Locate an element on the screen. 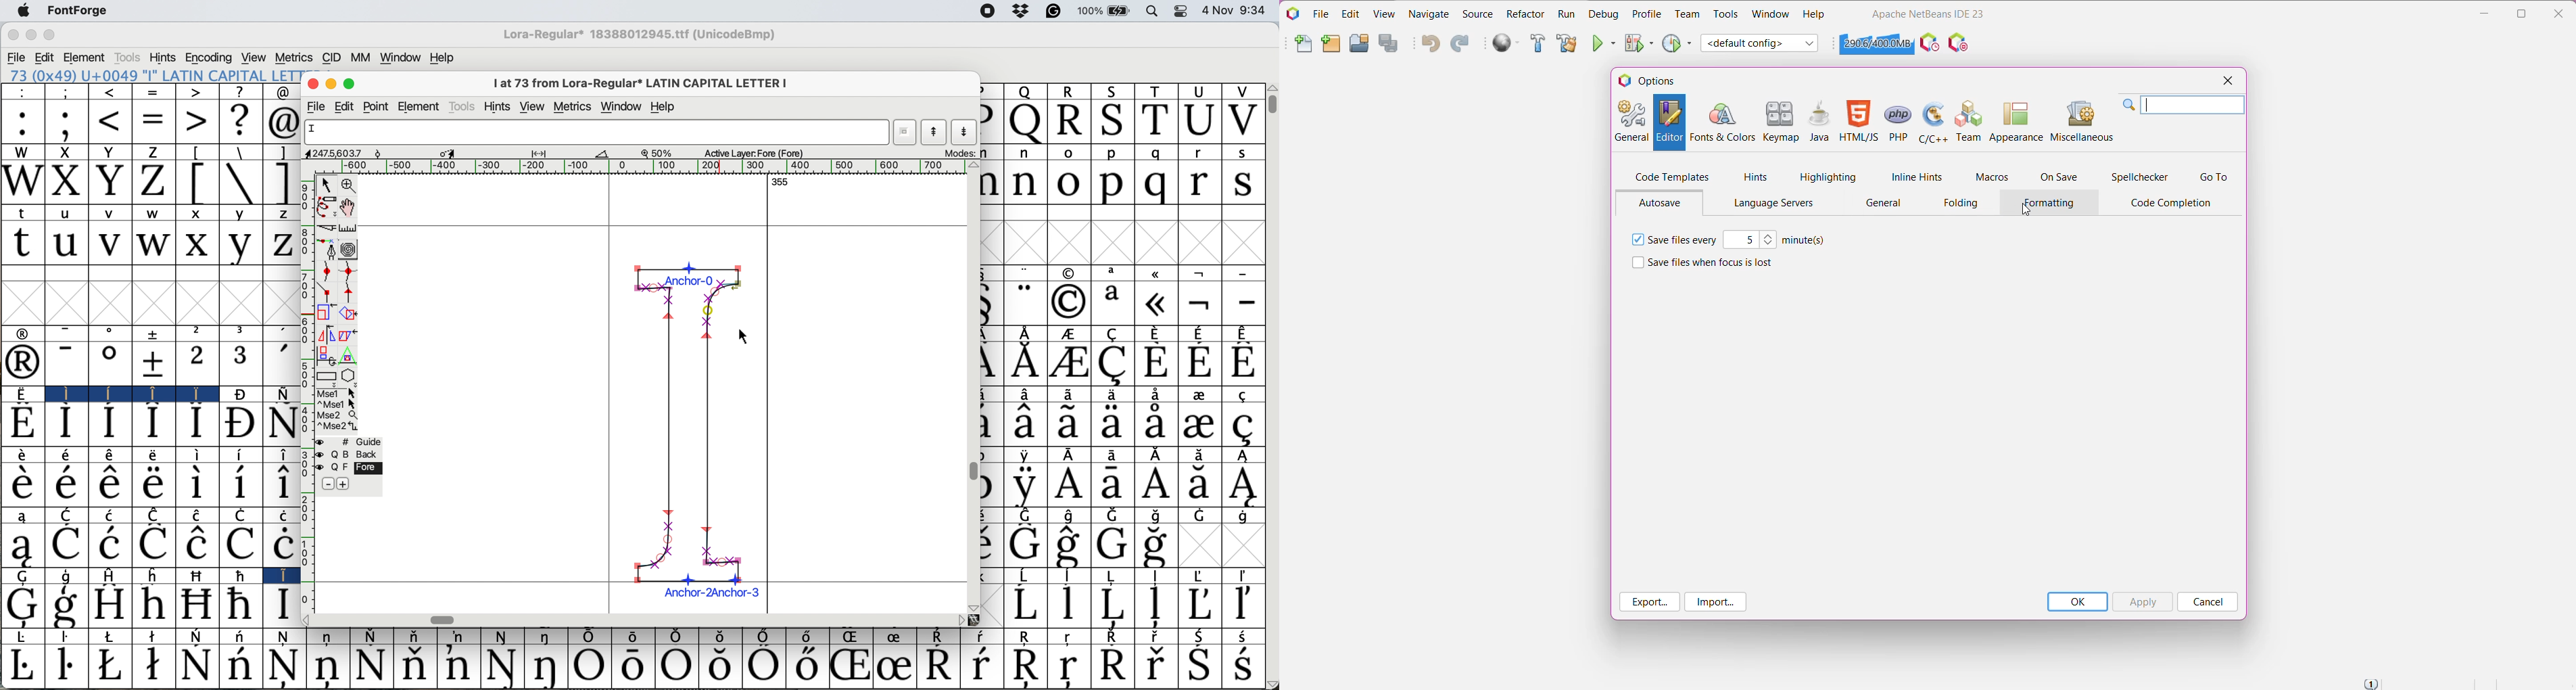  Symbol is located at coordinates (1027, 574).